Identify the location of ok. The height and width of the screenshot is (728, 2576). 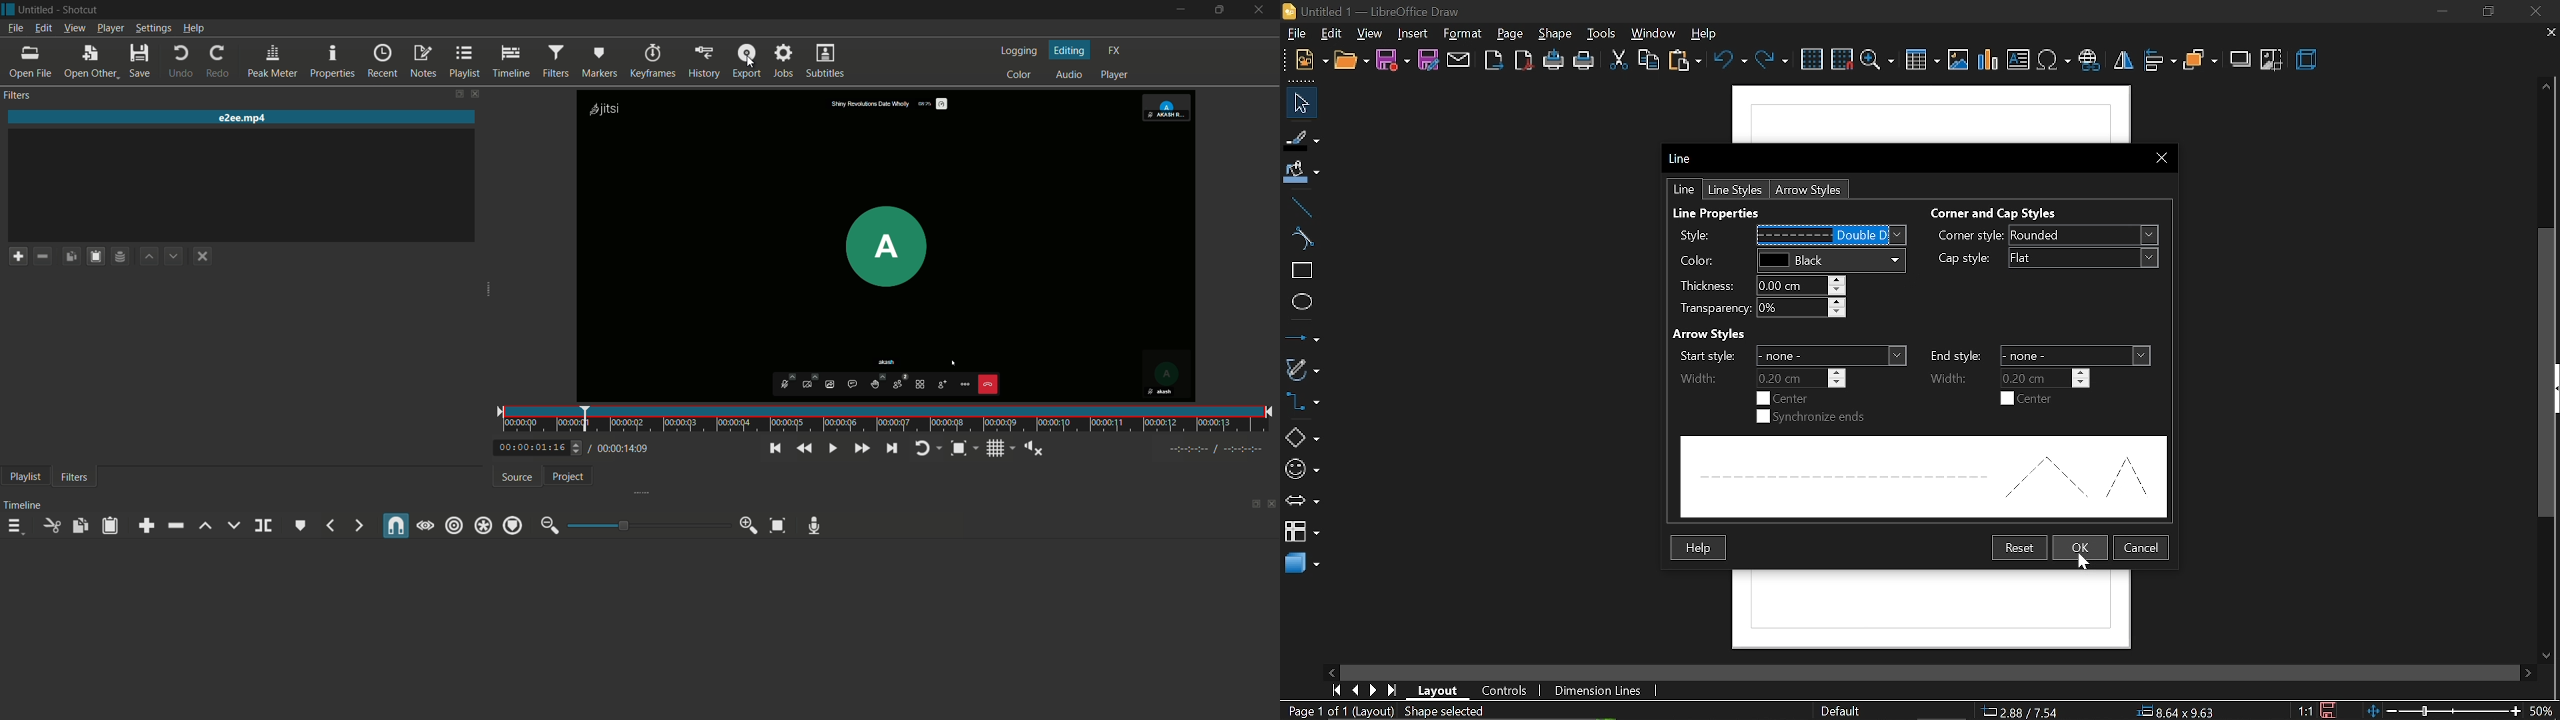
(2080, 547).